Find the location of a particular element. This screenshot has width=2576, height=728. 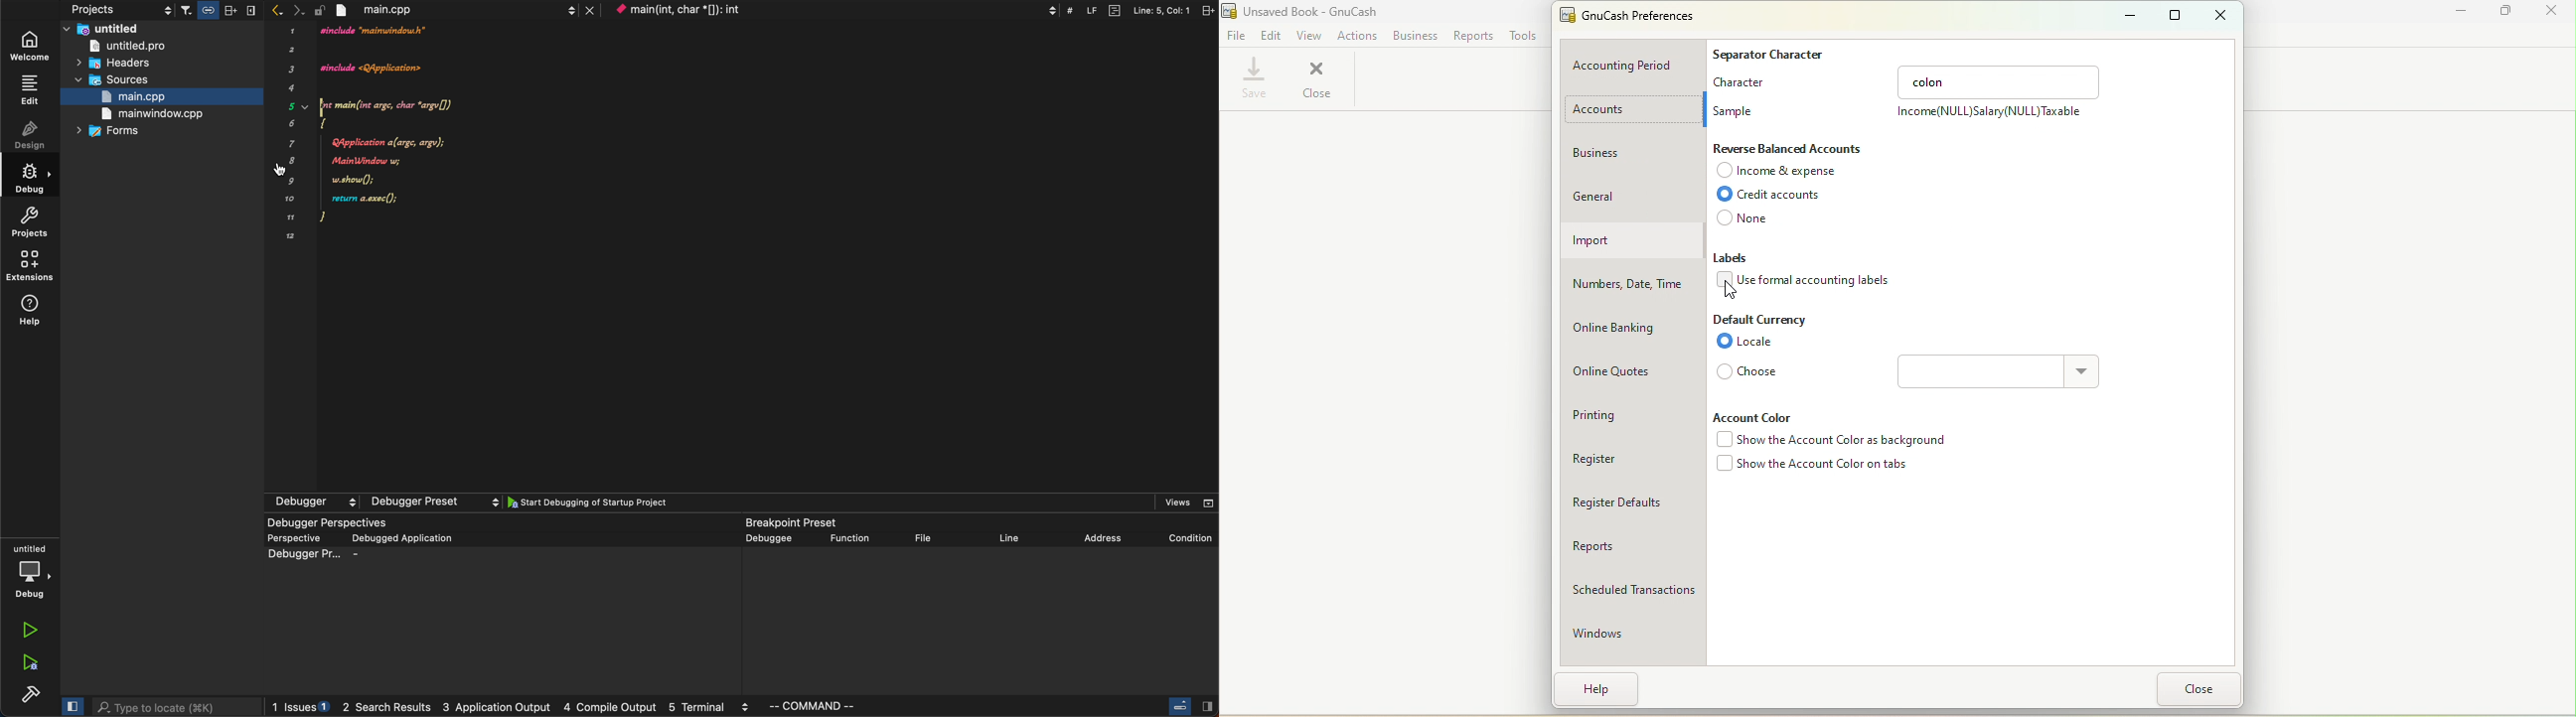

Import is located at coordinates (1630, 240).